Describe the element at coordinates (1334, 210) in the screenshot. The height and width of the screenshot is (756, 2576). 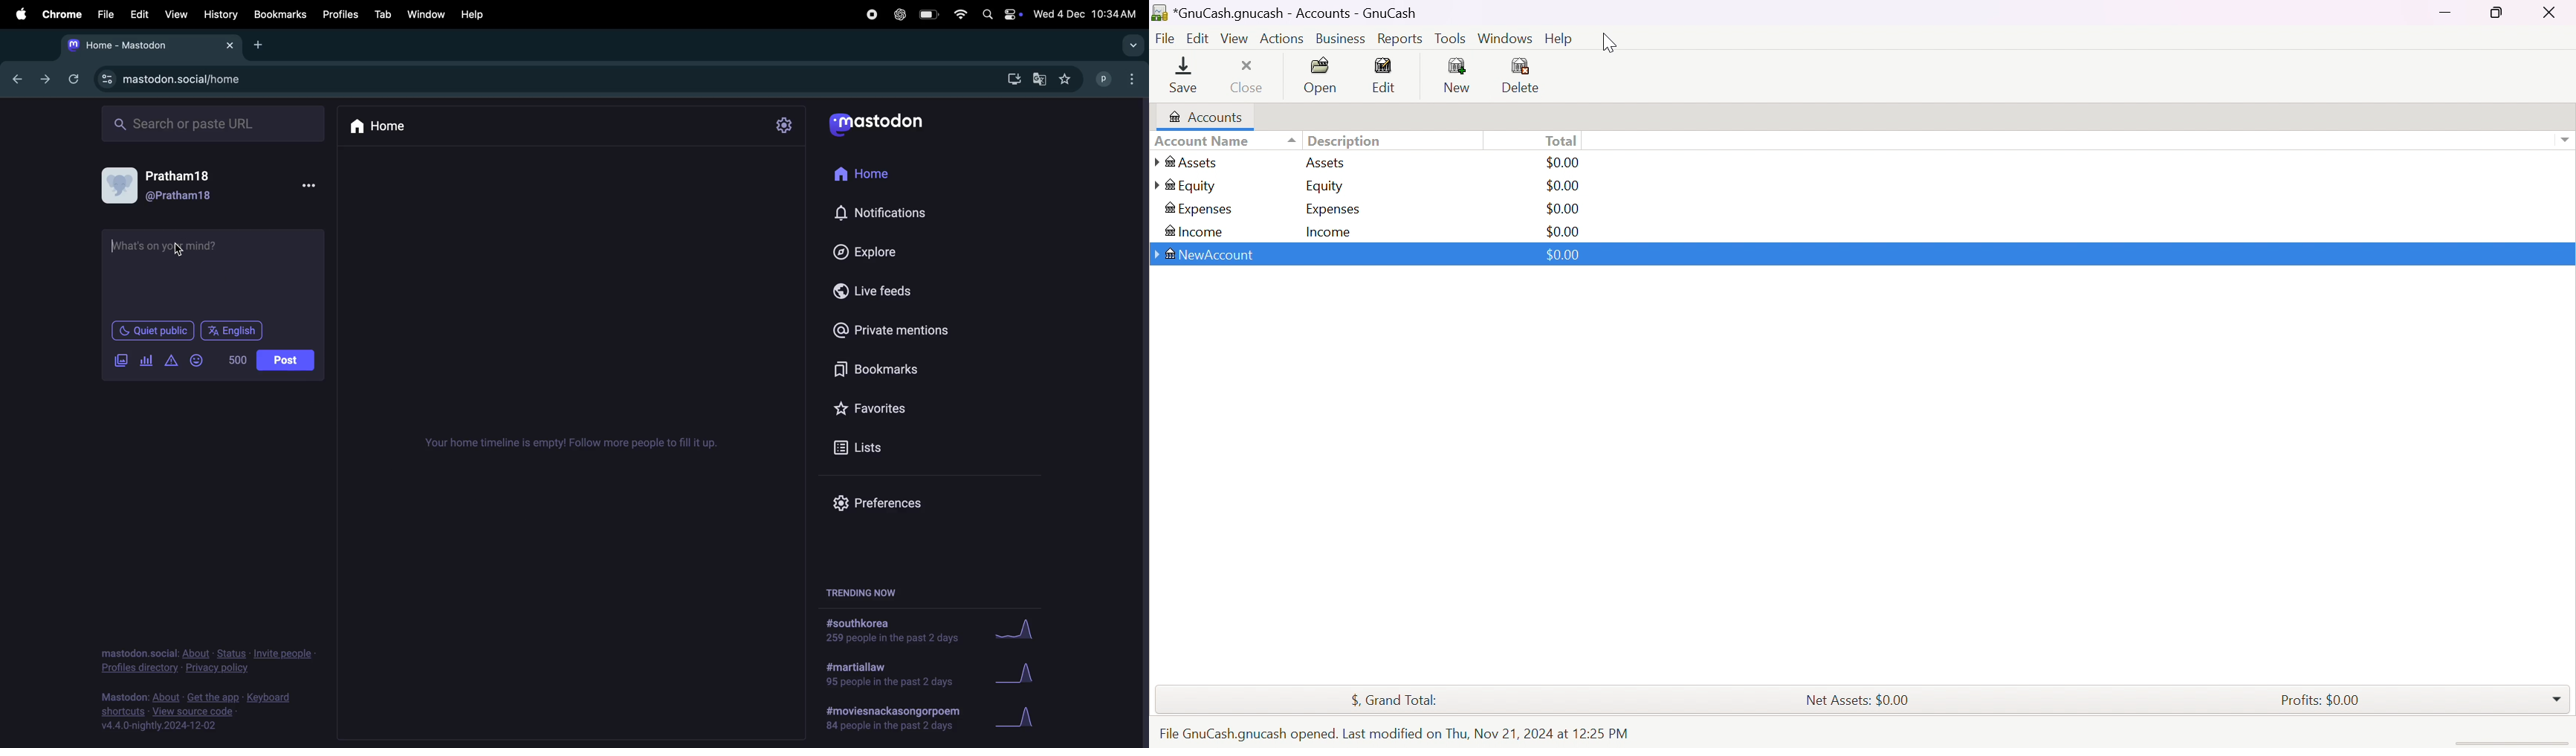
I see `Expenses` at that location.